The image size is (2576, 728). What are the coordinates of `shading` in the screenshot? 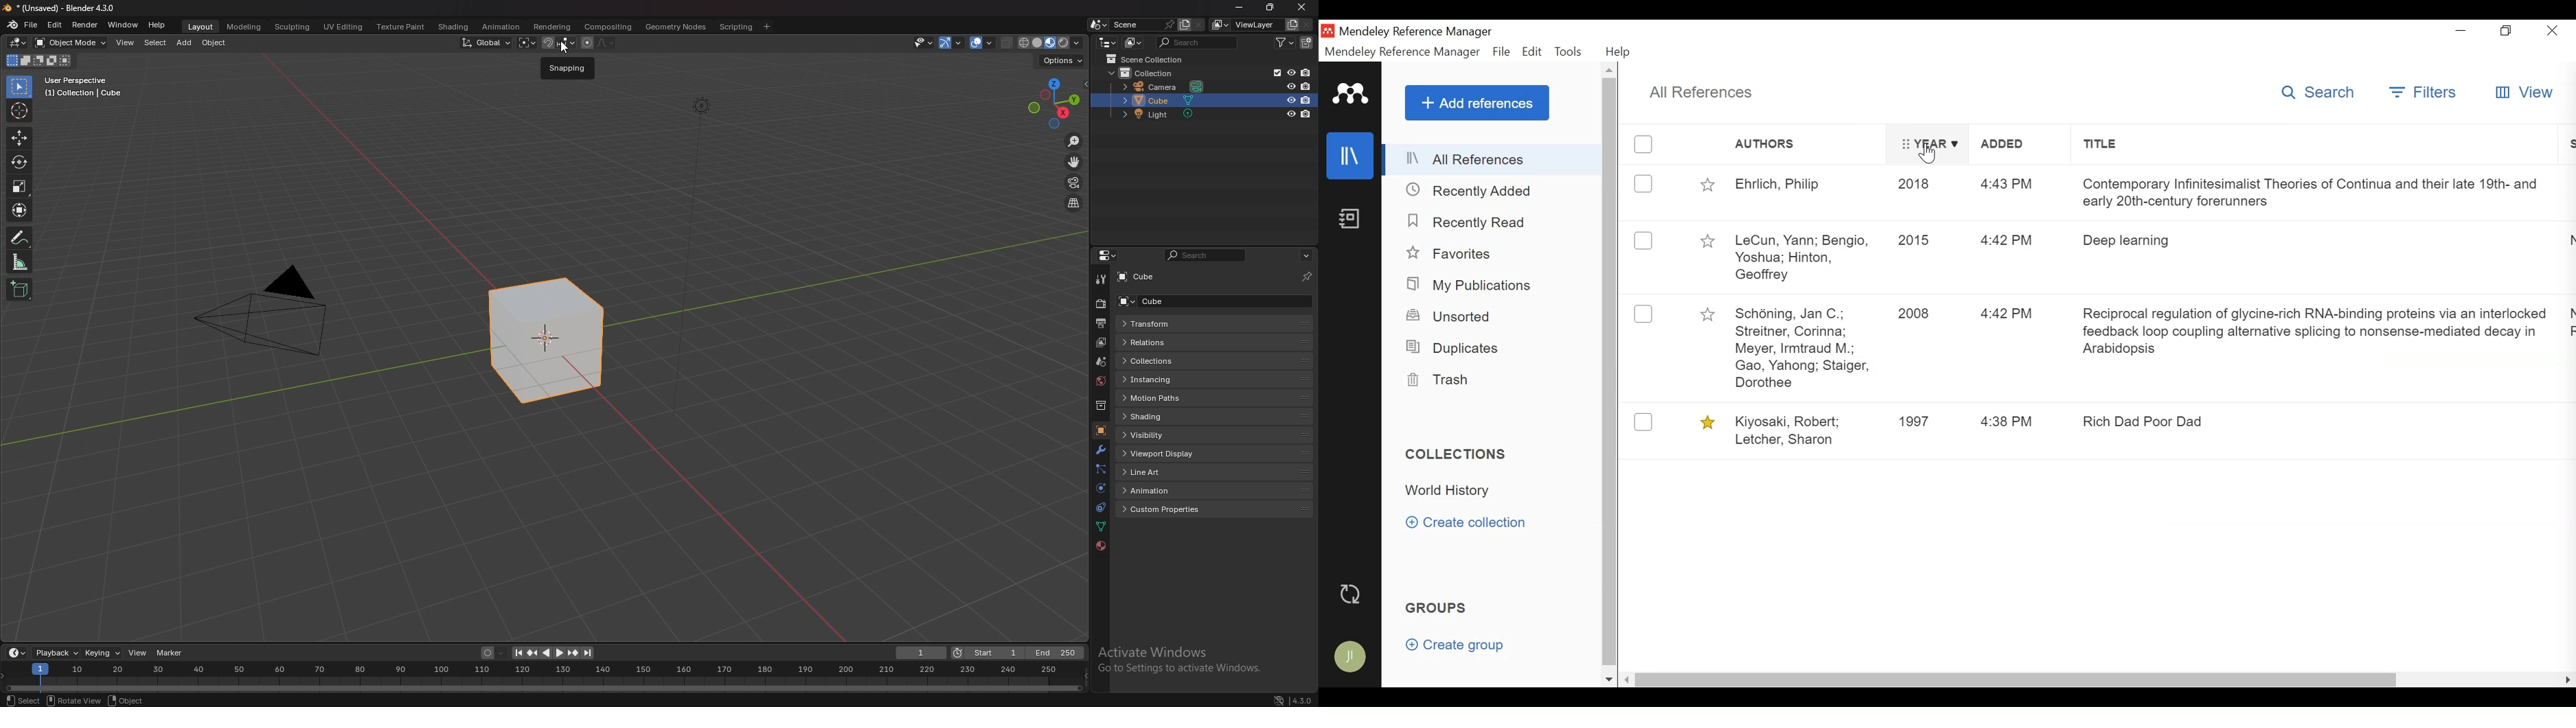 It's located at (1168, 416).